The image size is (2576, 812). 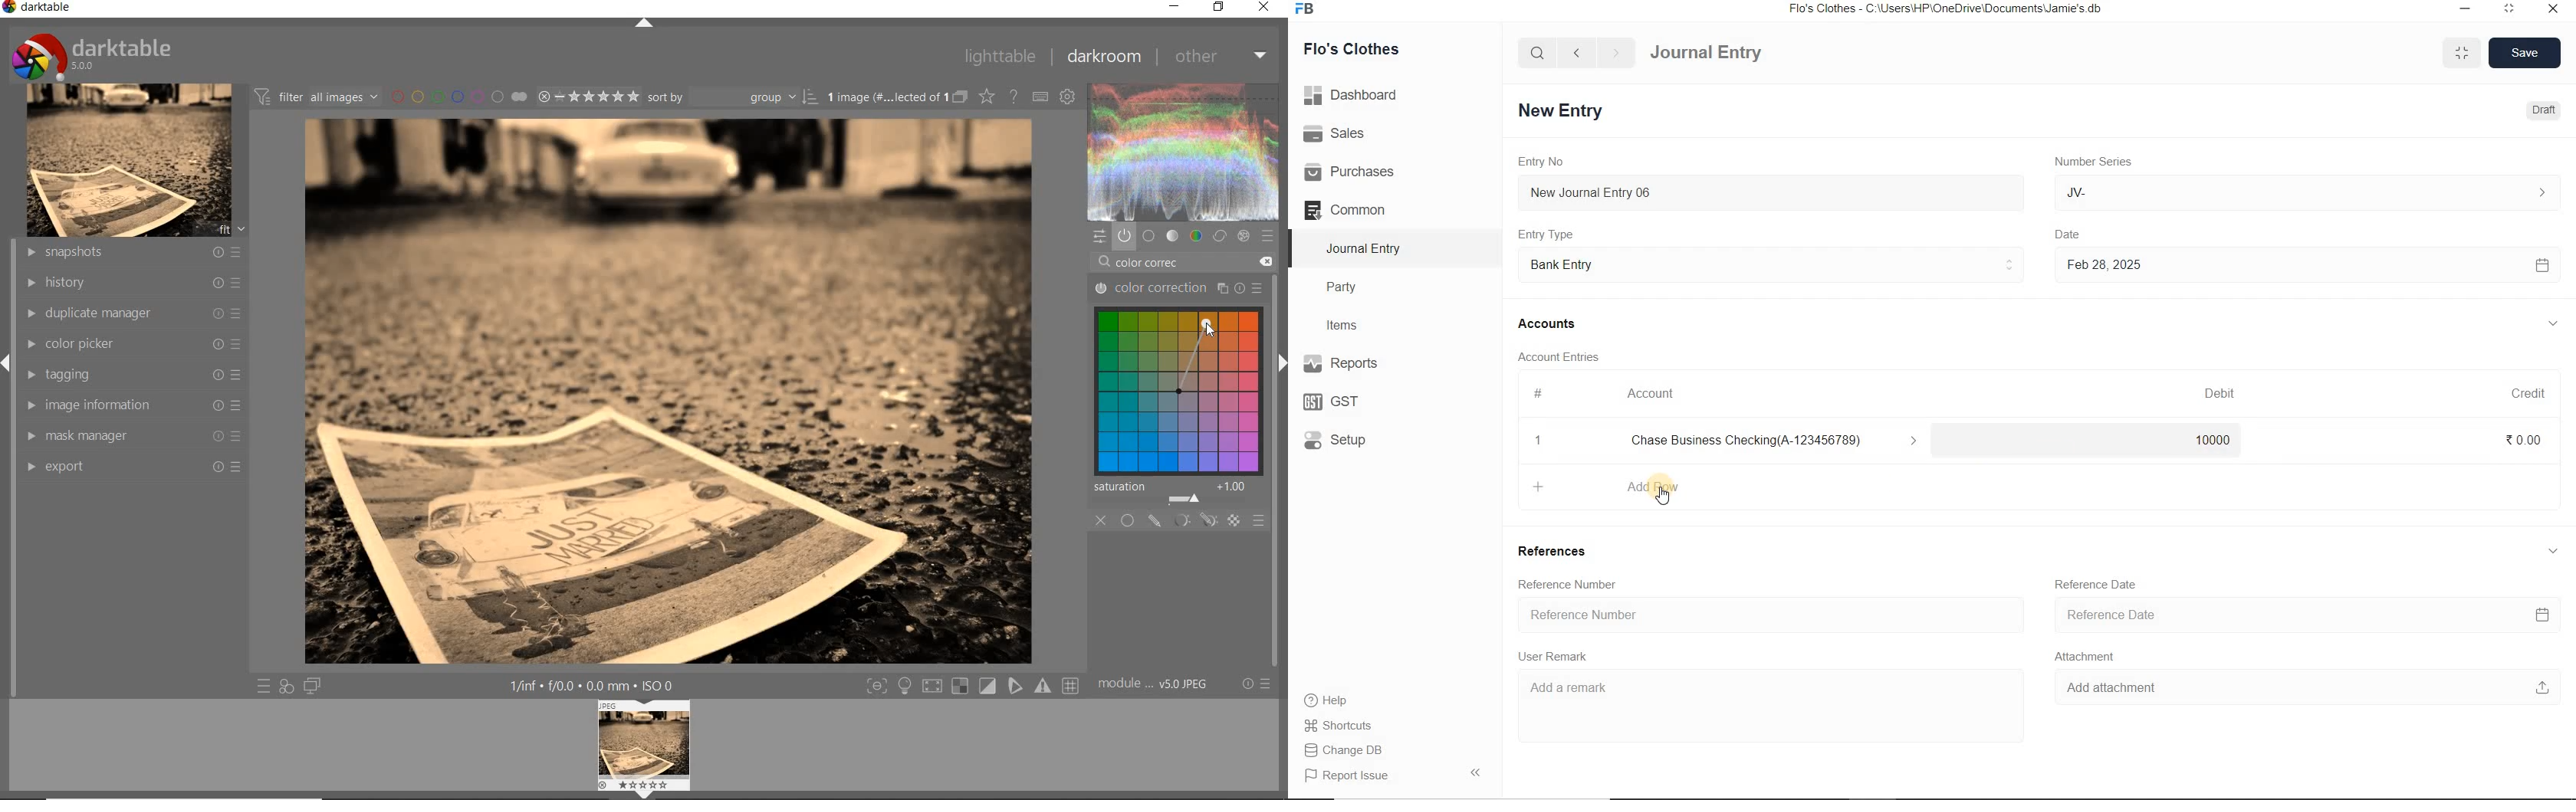 I want to click on Credit, so click(x=2529, y=393).